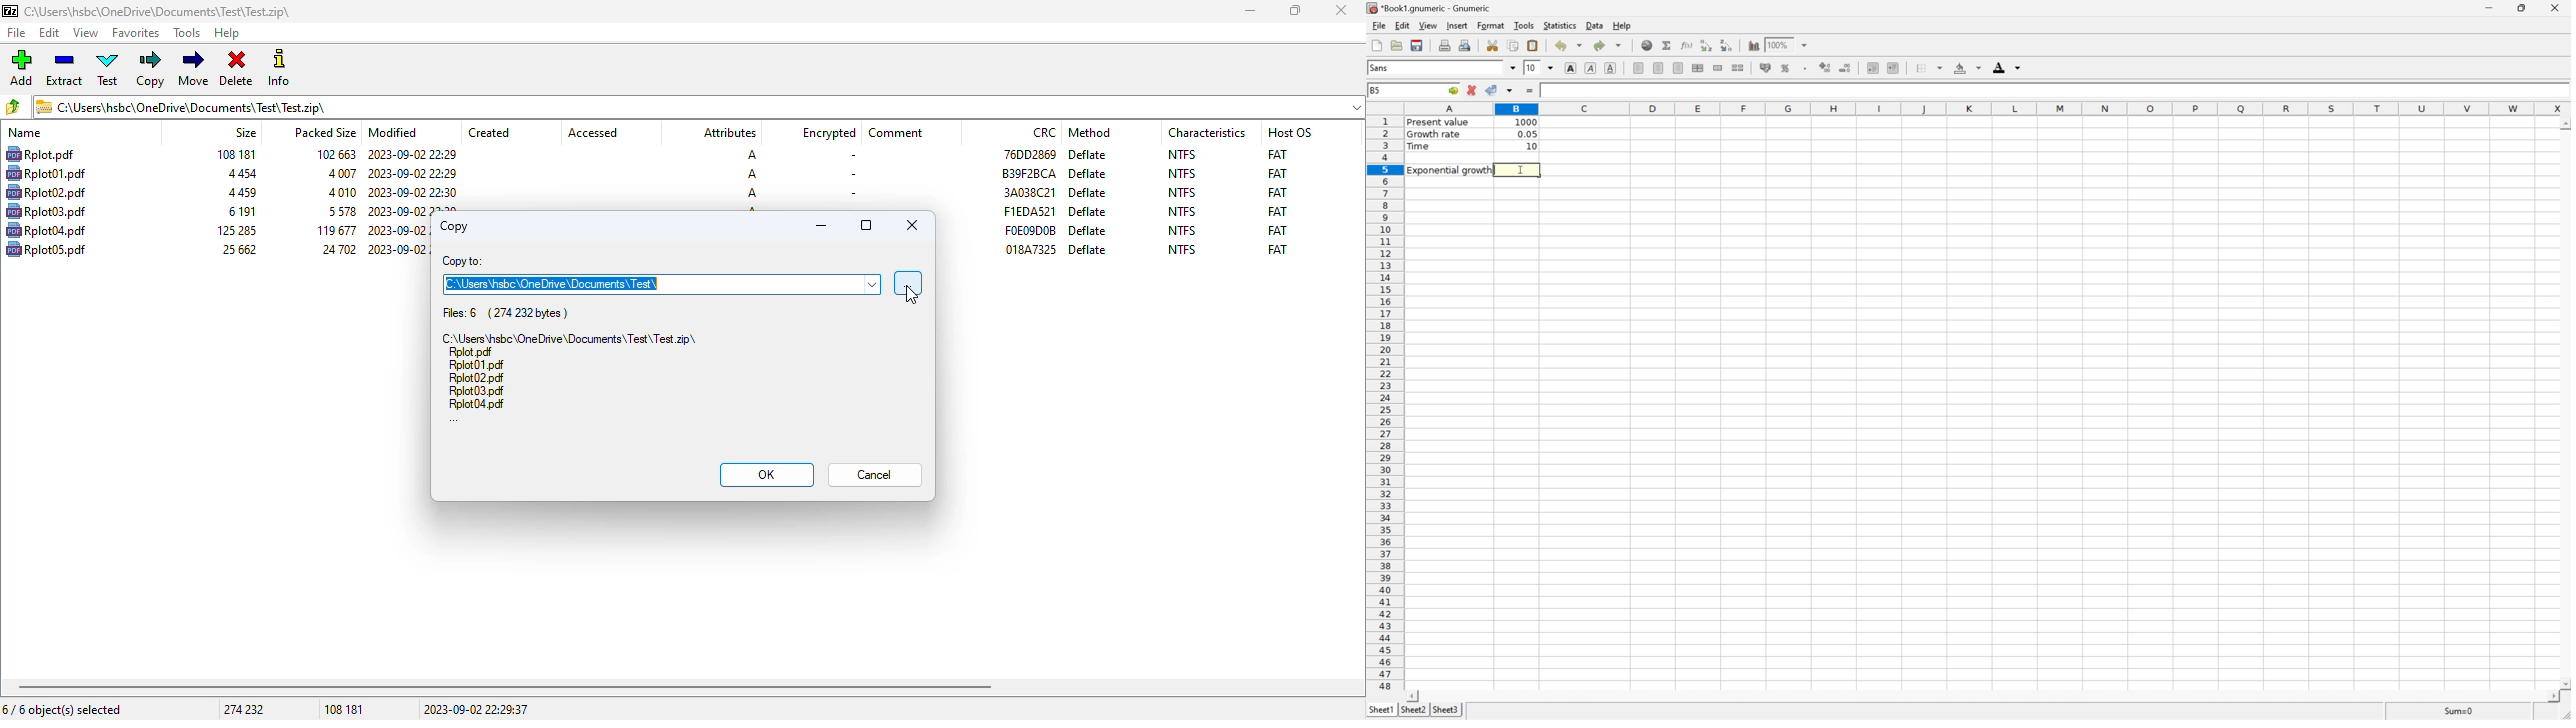 The height and width of the screenshot is (728, 2576). What do you see at coordinates (1521, 170) in the screenshot?
I see `Cursor` at bounding box center [1521, 170].